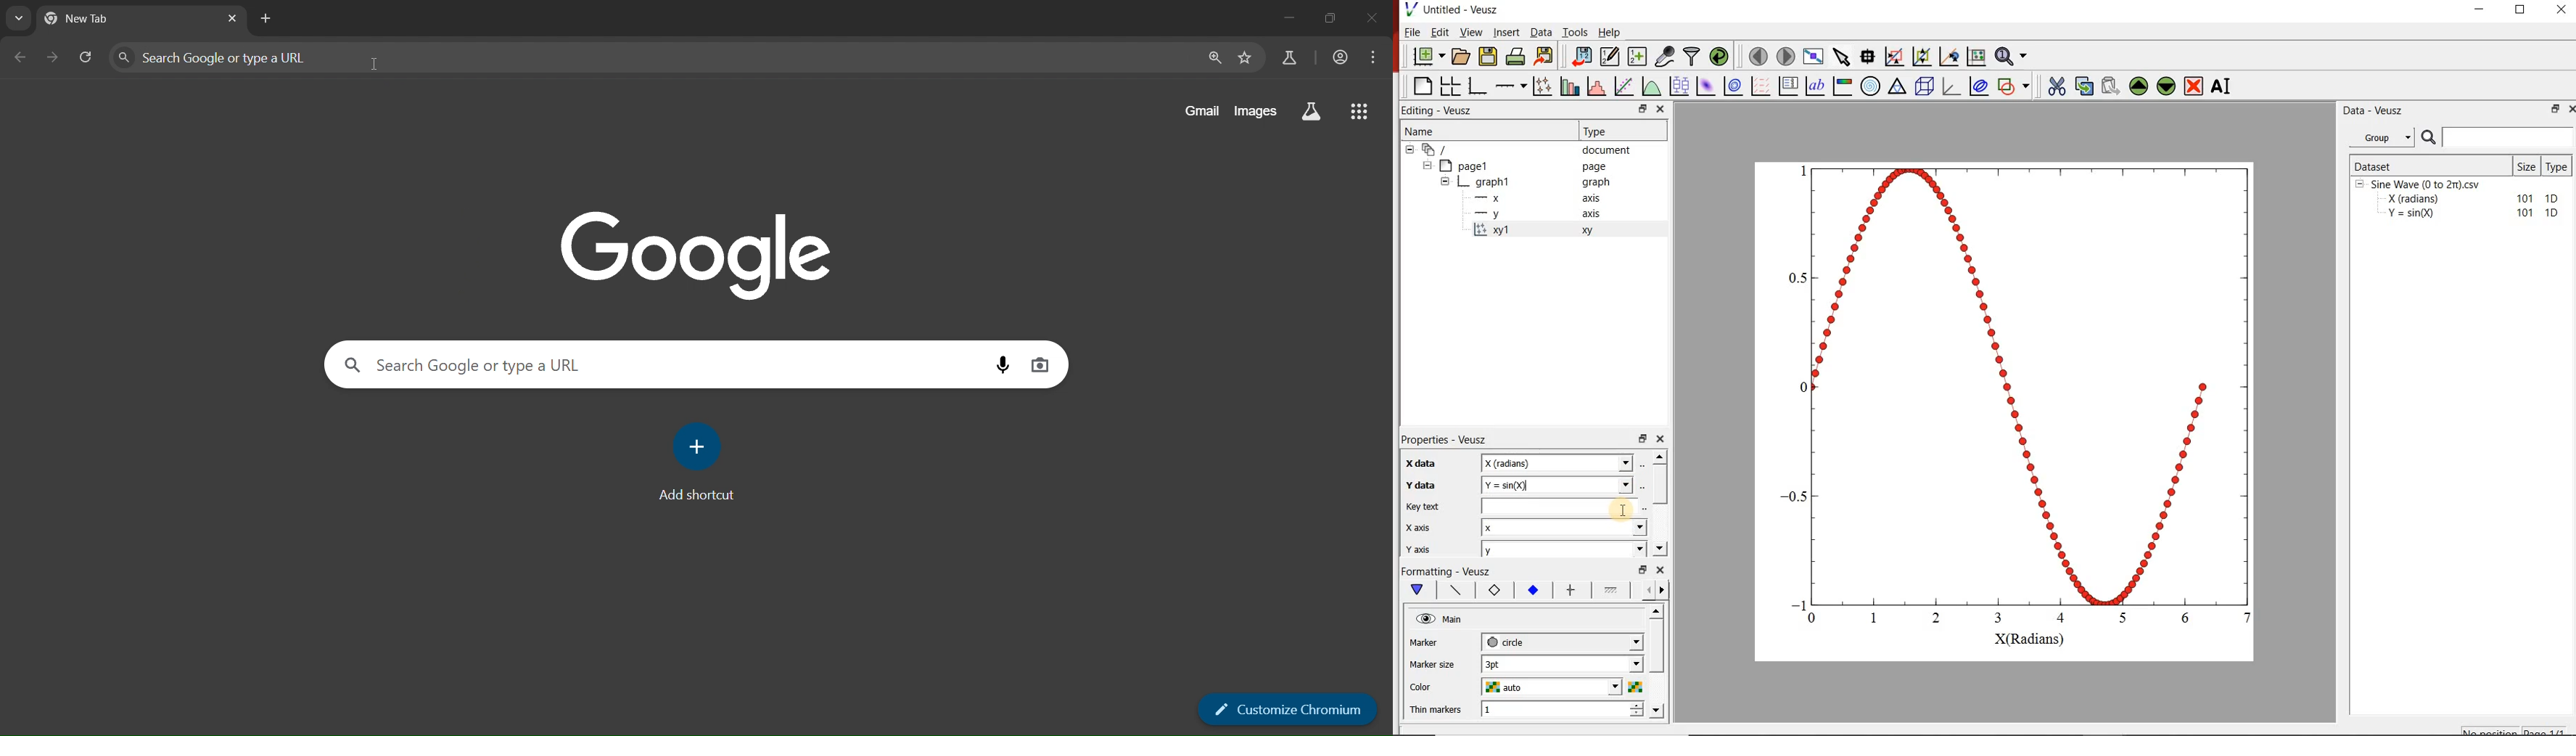 Image resolution: width=2576 pixels, height=756 pixels. What do you see at coordinates (1894, 55) in the screenshot?
I see `click or draw rectangle` at bounding box center [1894, 55].